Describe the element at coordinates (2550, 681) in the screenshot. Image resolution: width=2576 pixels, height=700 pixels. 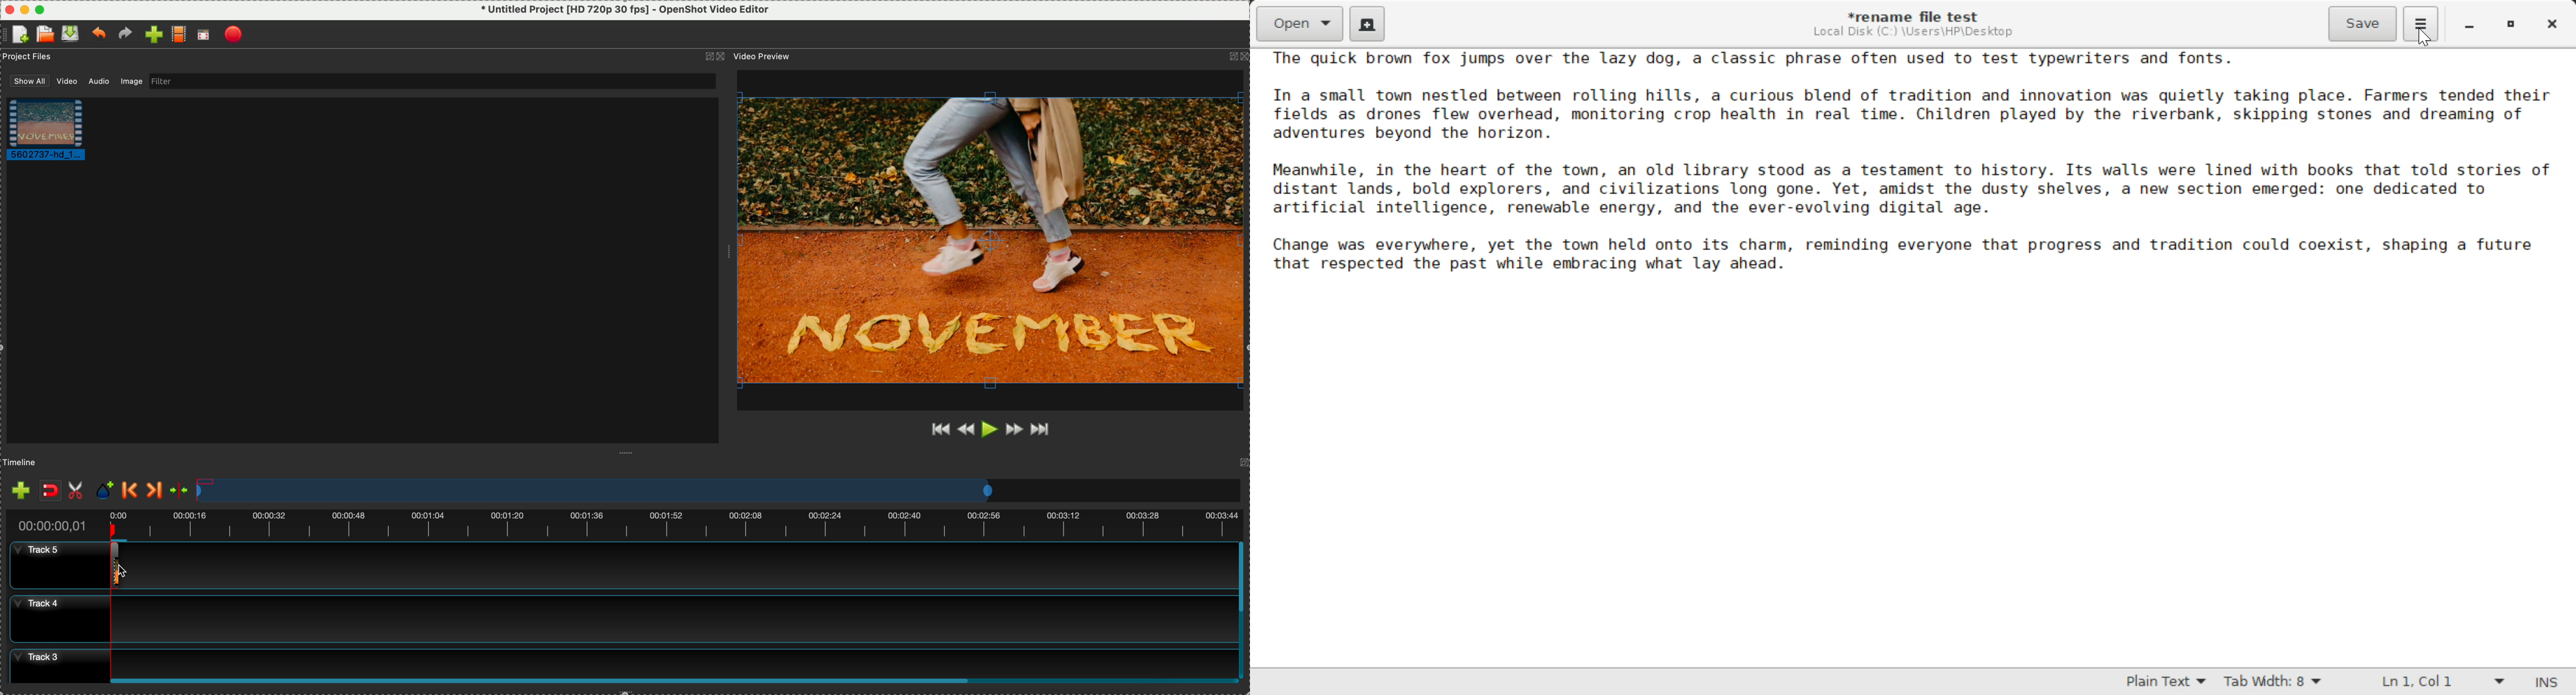
I see `Input Mode` at that location.